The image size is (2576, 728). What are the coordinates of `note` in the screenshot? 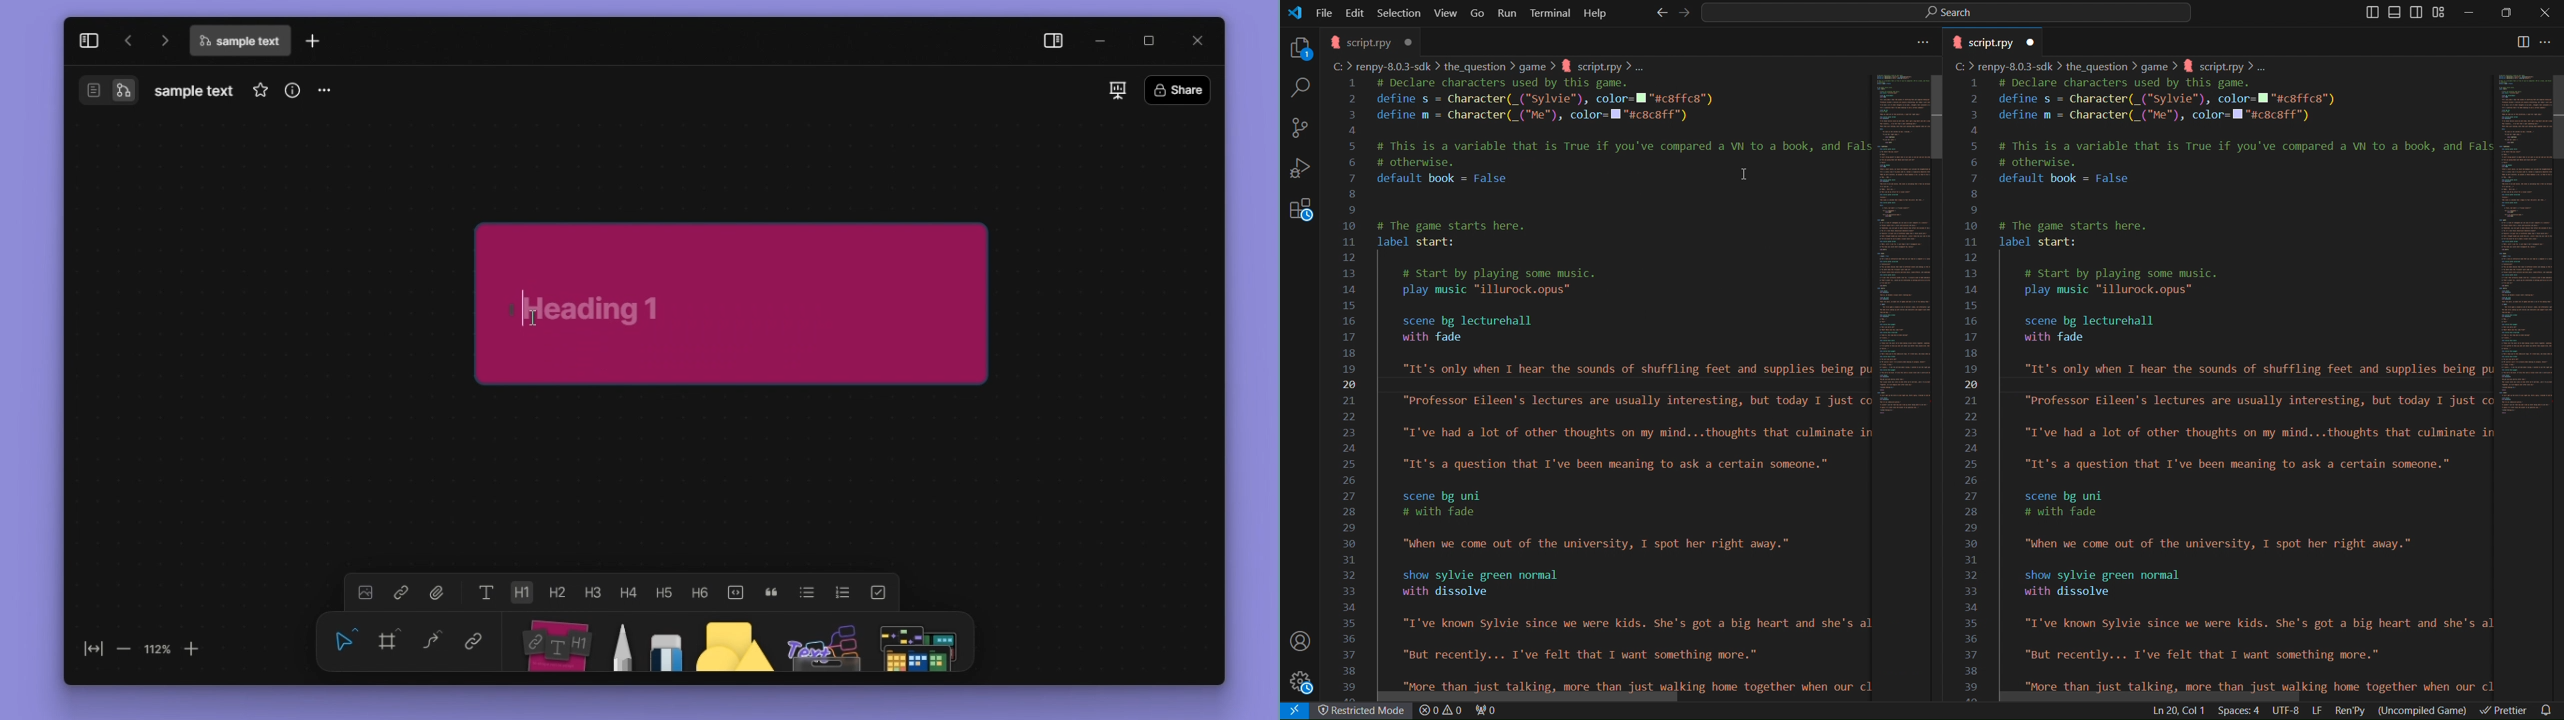 It's located at (559, 642).